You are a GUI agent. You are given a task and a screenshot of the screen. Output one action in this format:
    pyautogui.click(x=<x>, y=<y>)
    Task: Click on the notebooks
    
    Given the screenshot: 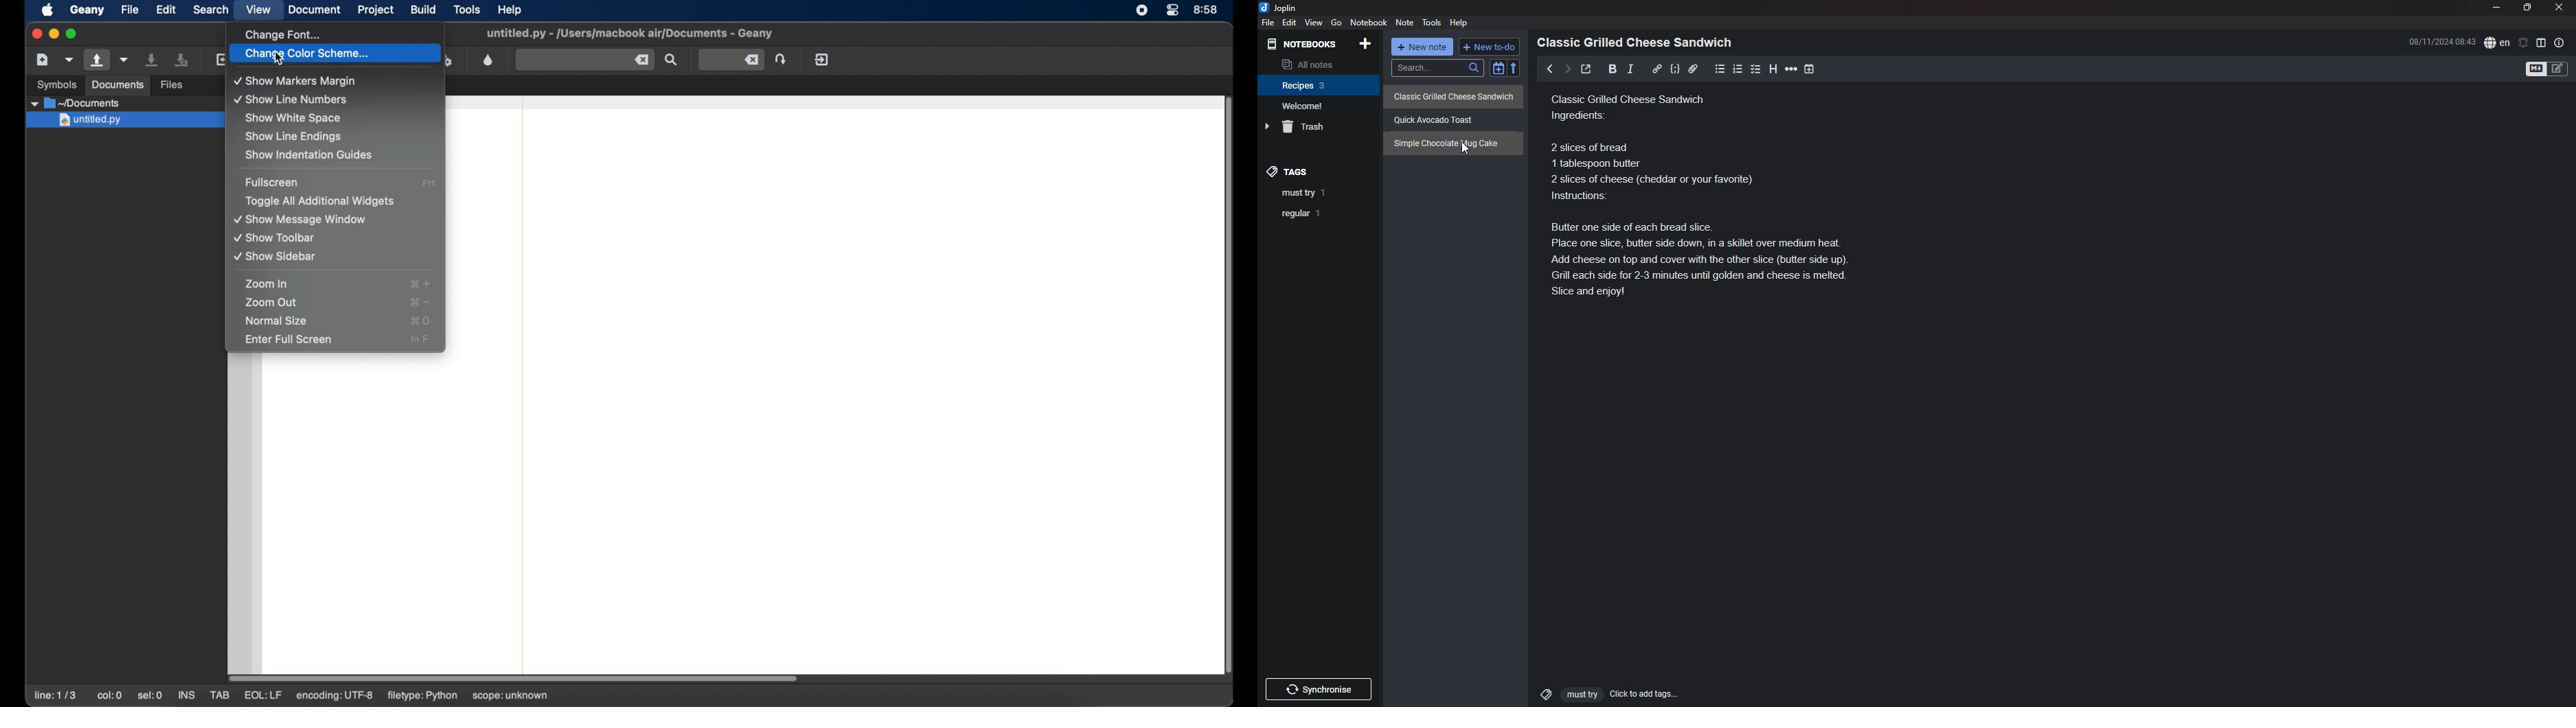 What is the action you would take?
    pyautogui.click(x=1303, y=44)
    